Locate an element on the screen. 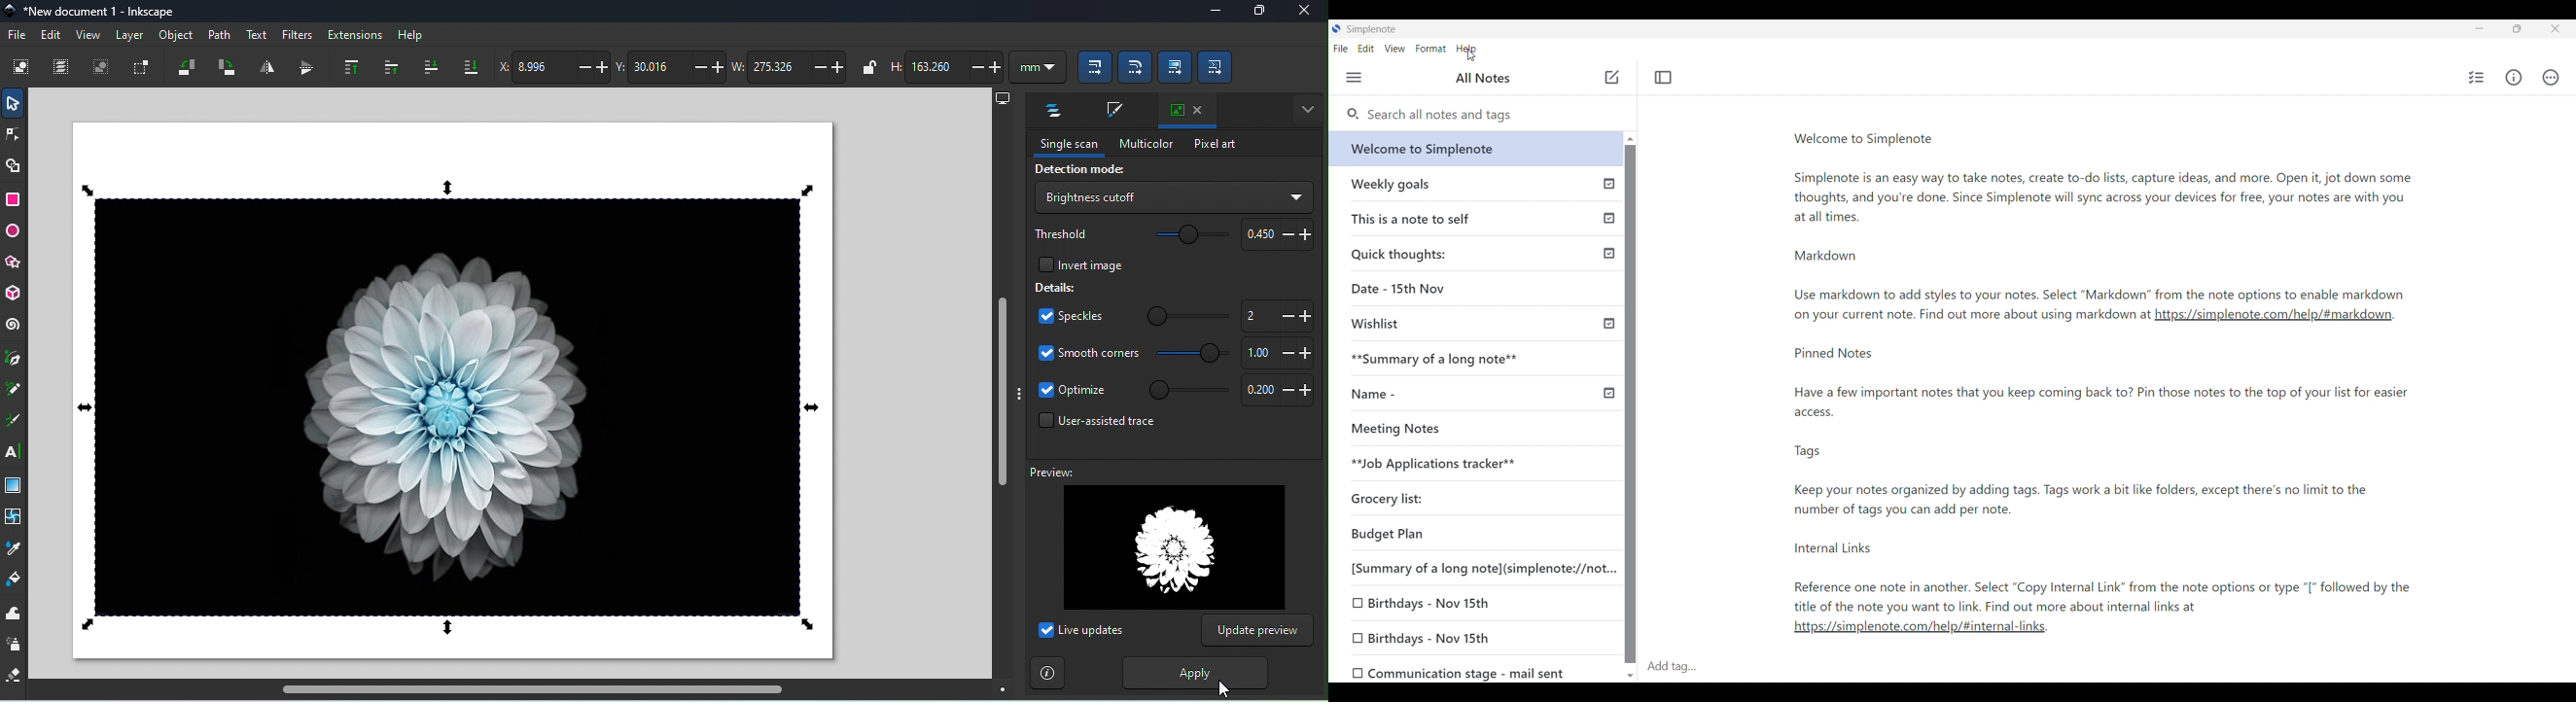 This screenshot has width=2576, height=728. Published is located at coordinates (1610, 252).